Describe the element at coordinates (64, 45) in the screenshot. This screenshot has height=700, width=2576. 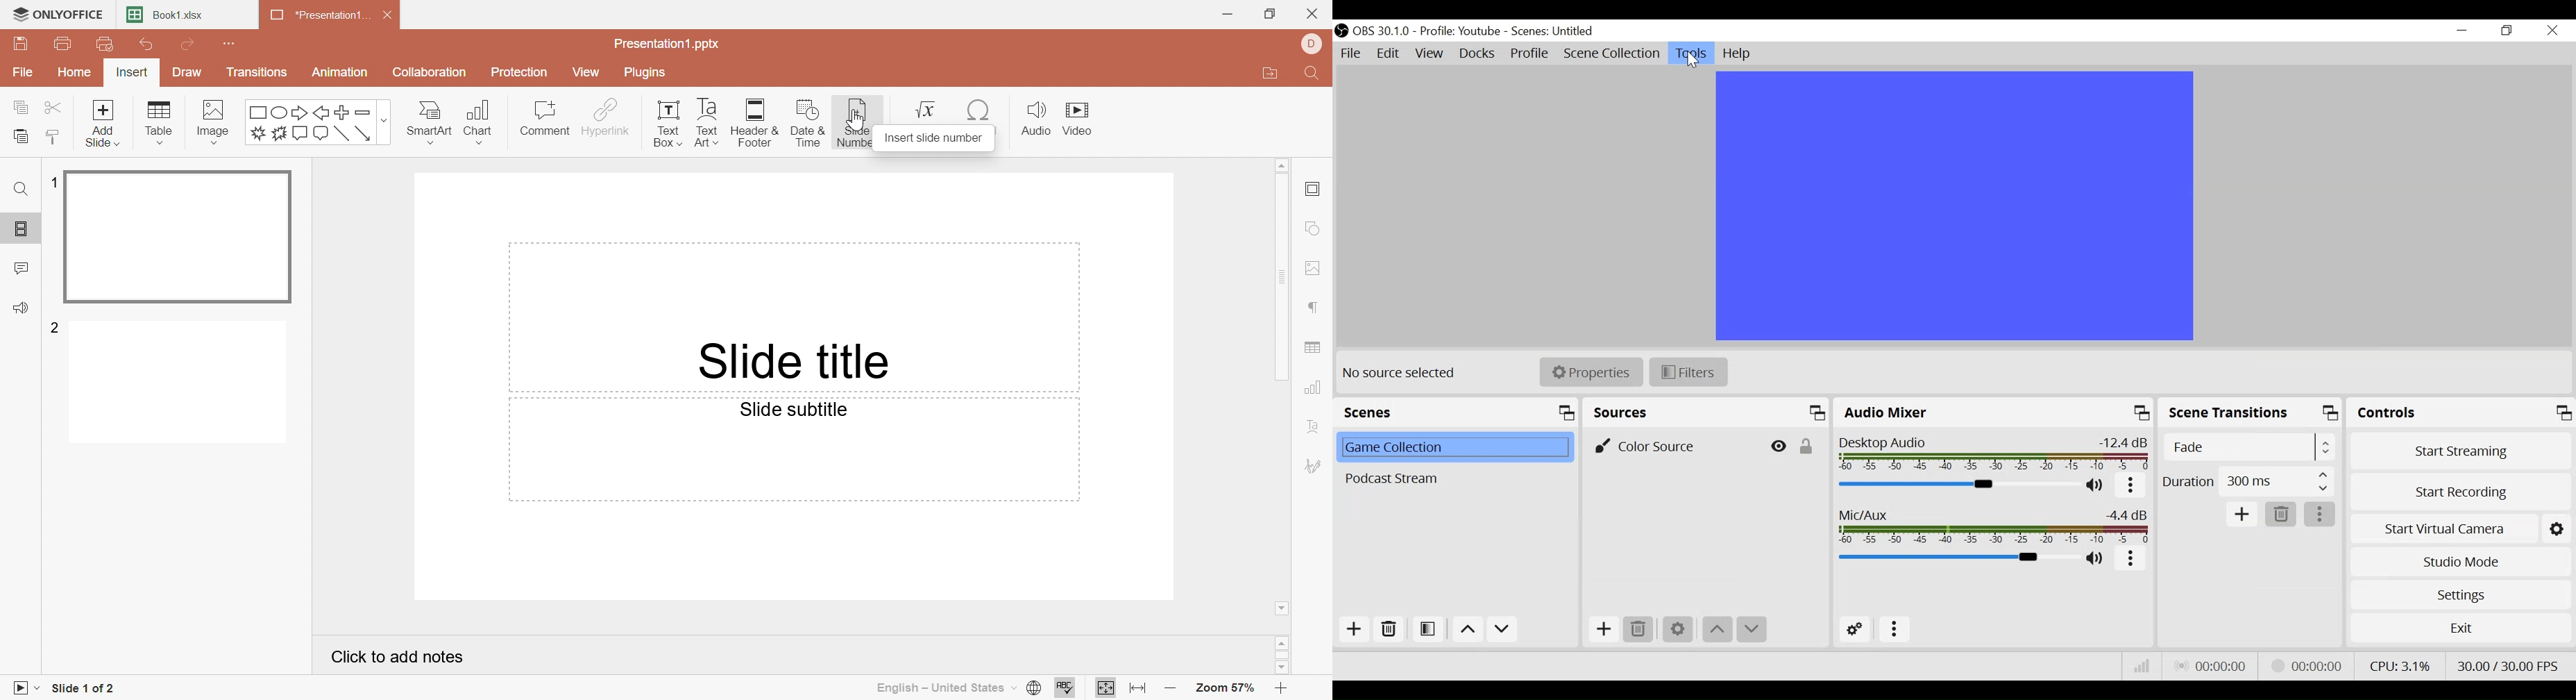
I see `Print` at that location.